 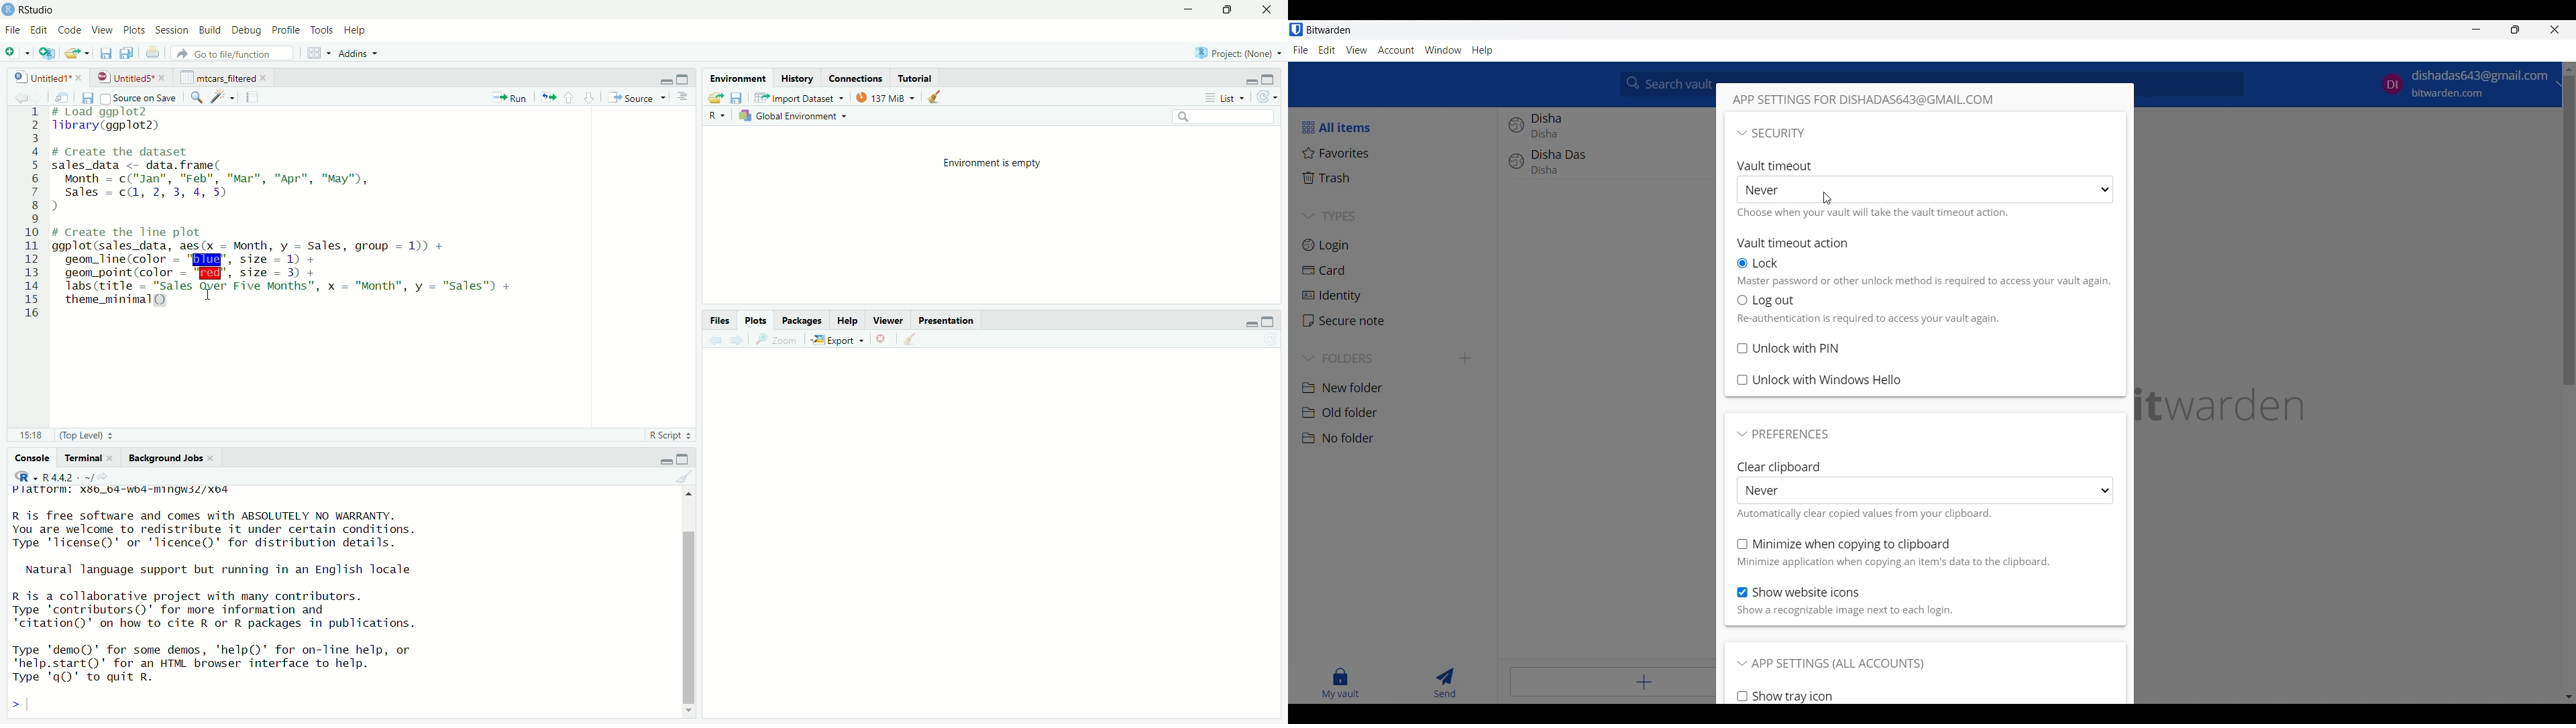 I want to click on Description of Log out action, so click(x=1872, y=319).